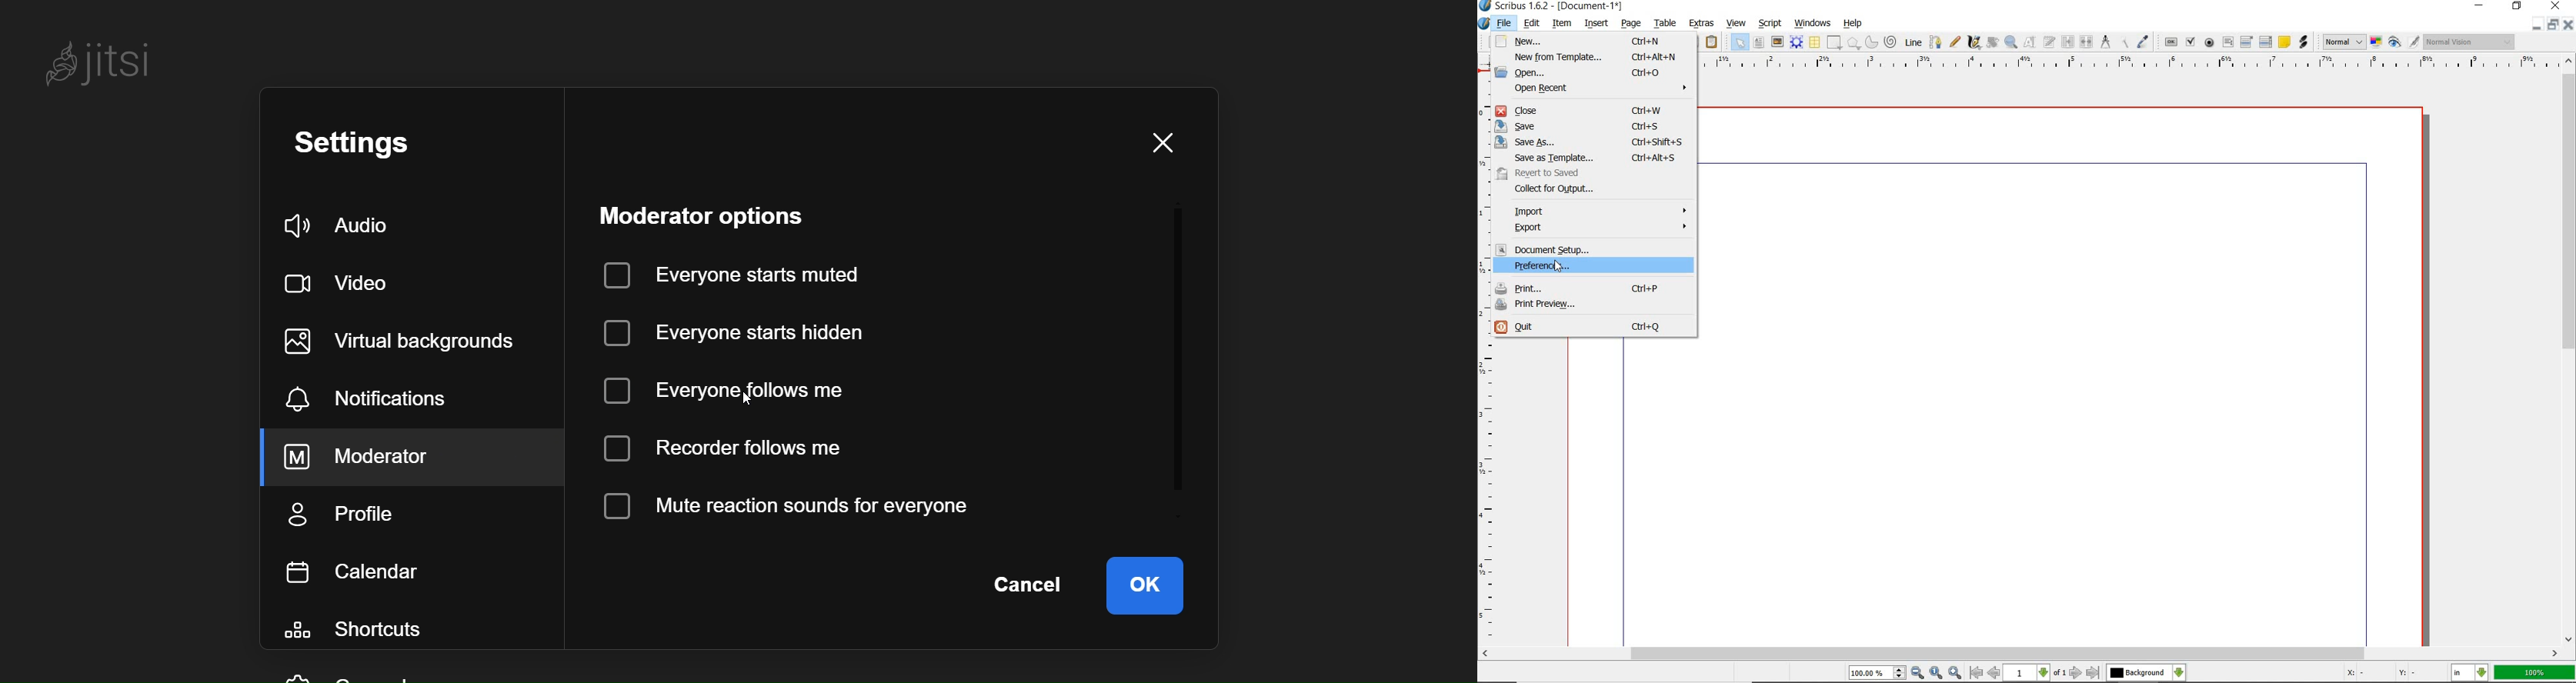  I want to click on Mute reaction sounds for everyone, so click(803, 504).